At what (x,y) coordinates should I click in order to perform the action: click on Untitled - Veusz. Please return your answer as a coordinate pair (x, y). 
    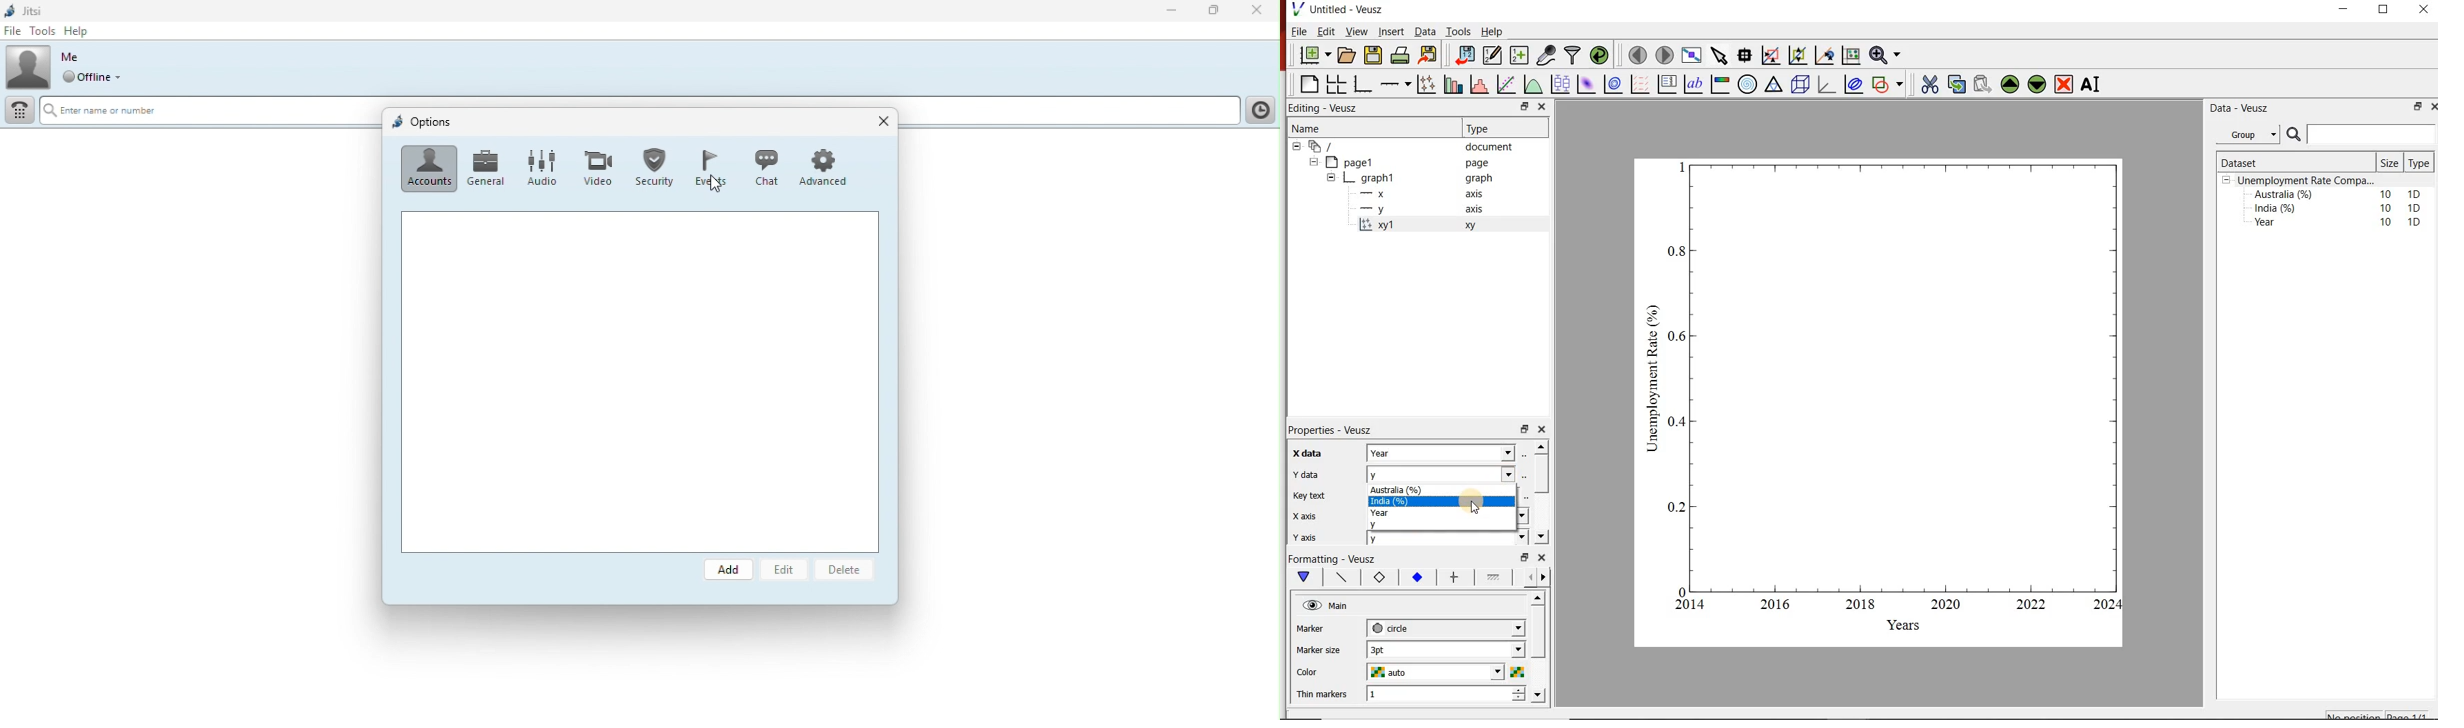
    Looking at the image, I should click on (1337, 8).